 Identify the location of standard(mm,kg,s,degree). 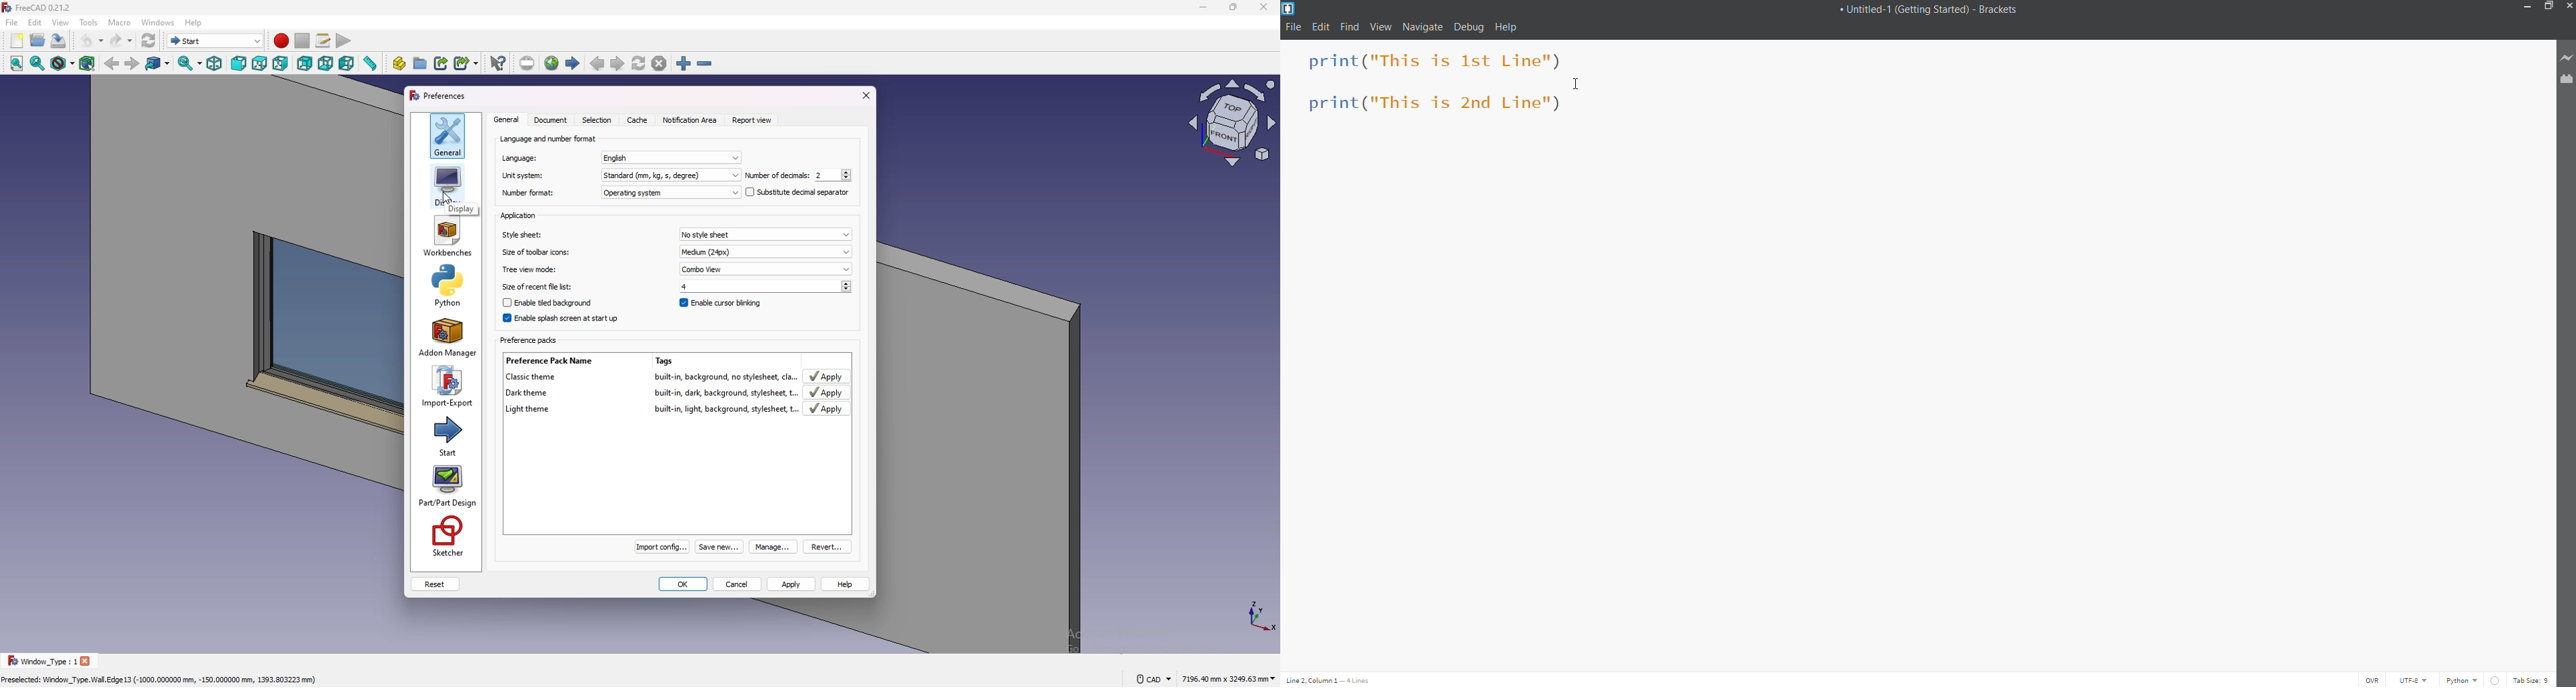
(670, 175).